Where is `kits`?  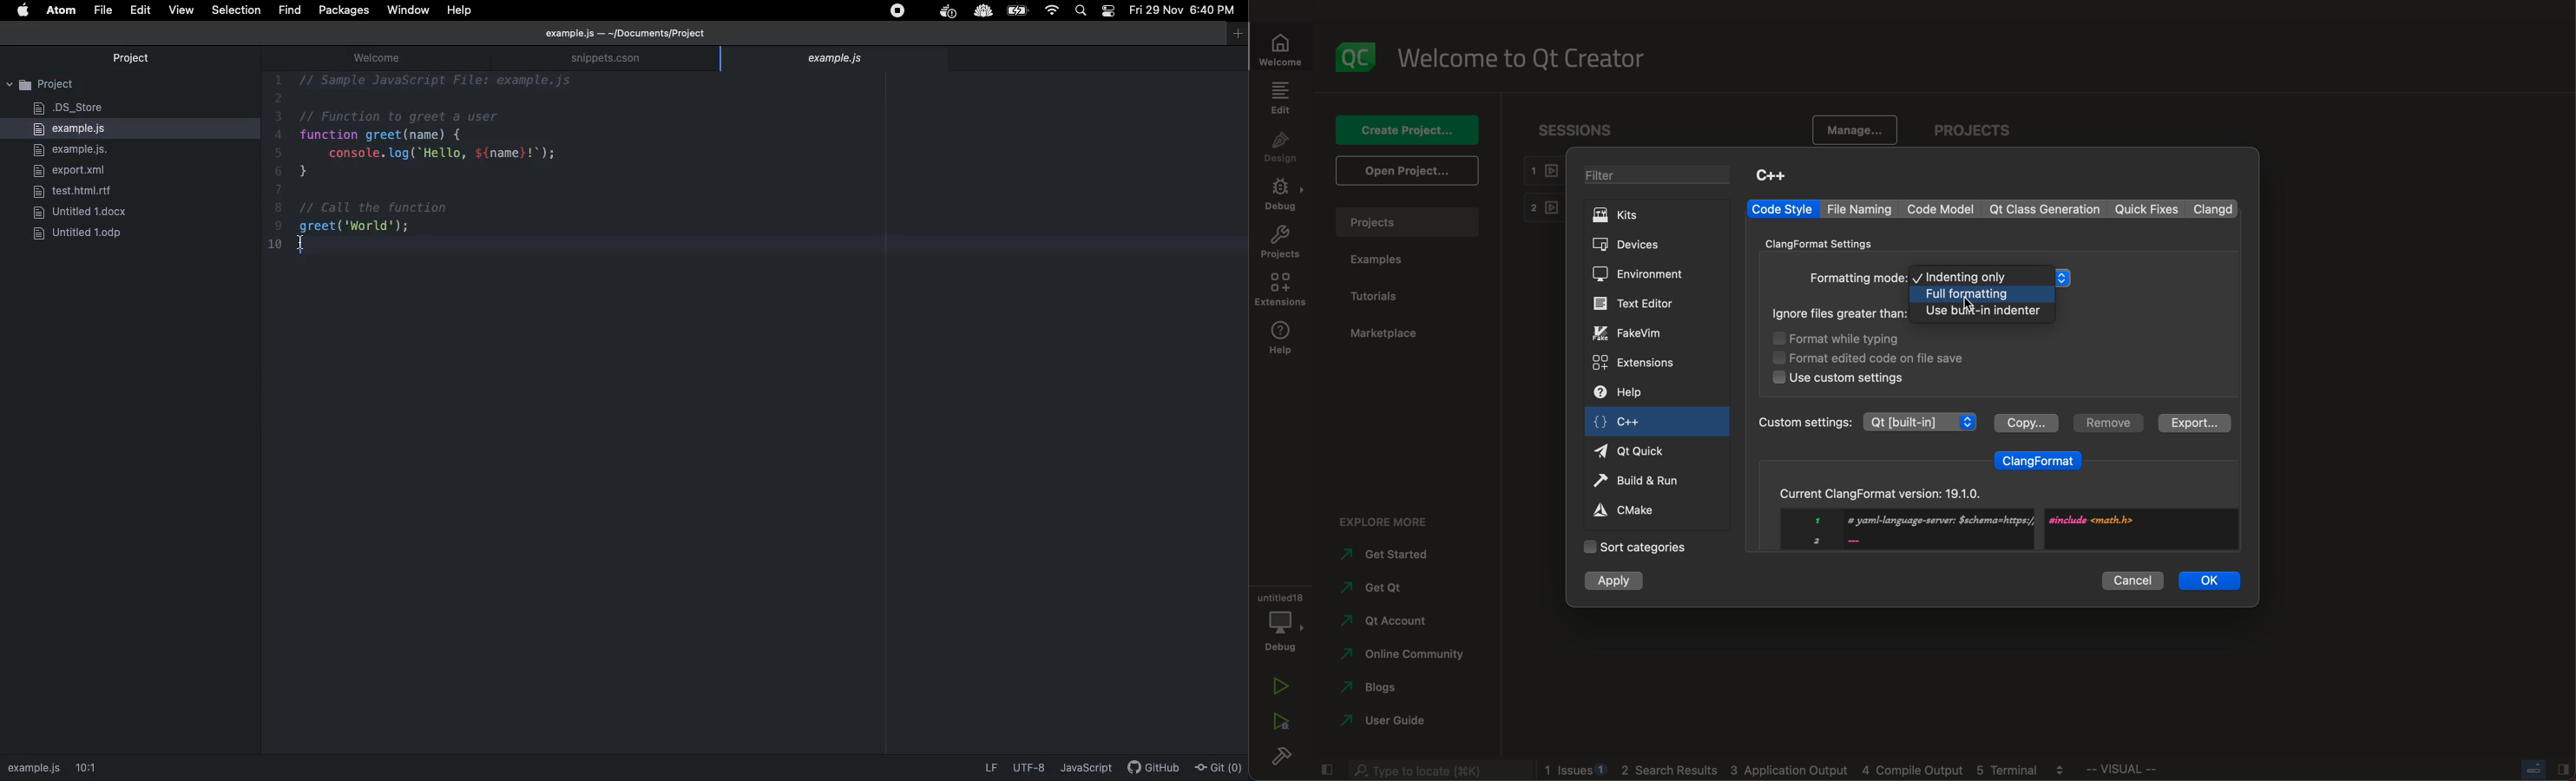
kits is located at coordinates (1655, 214).